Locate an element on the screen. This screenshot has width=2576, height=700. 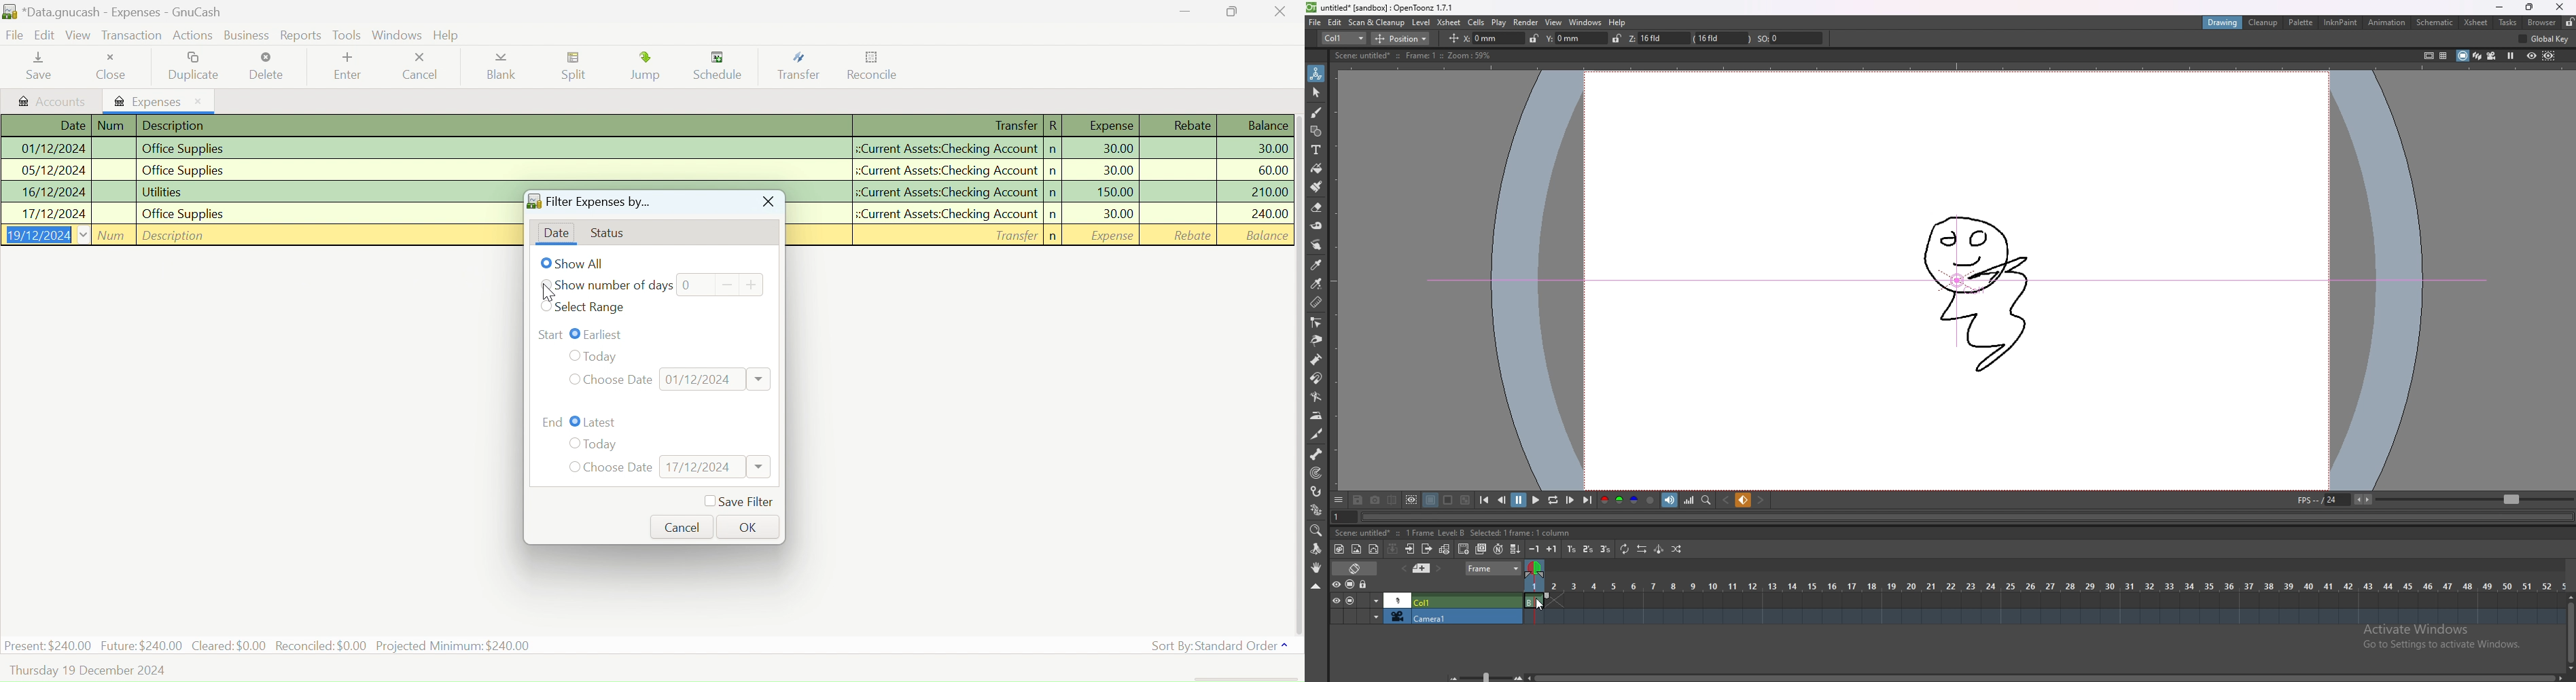
Tools is located at coordinates (347, 34).